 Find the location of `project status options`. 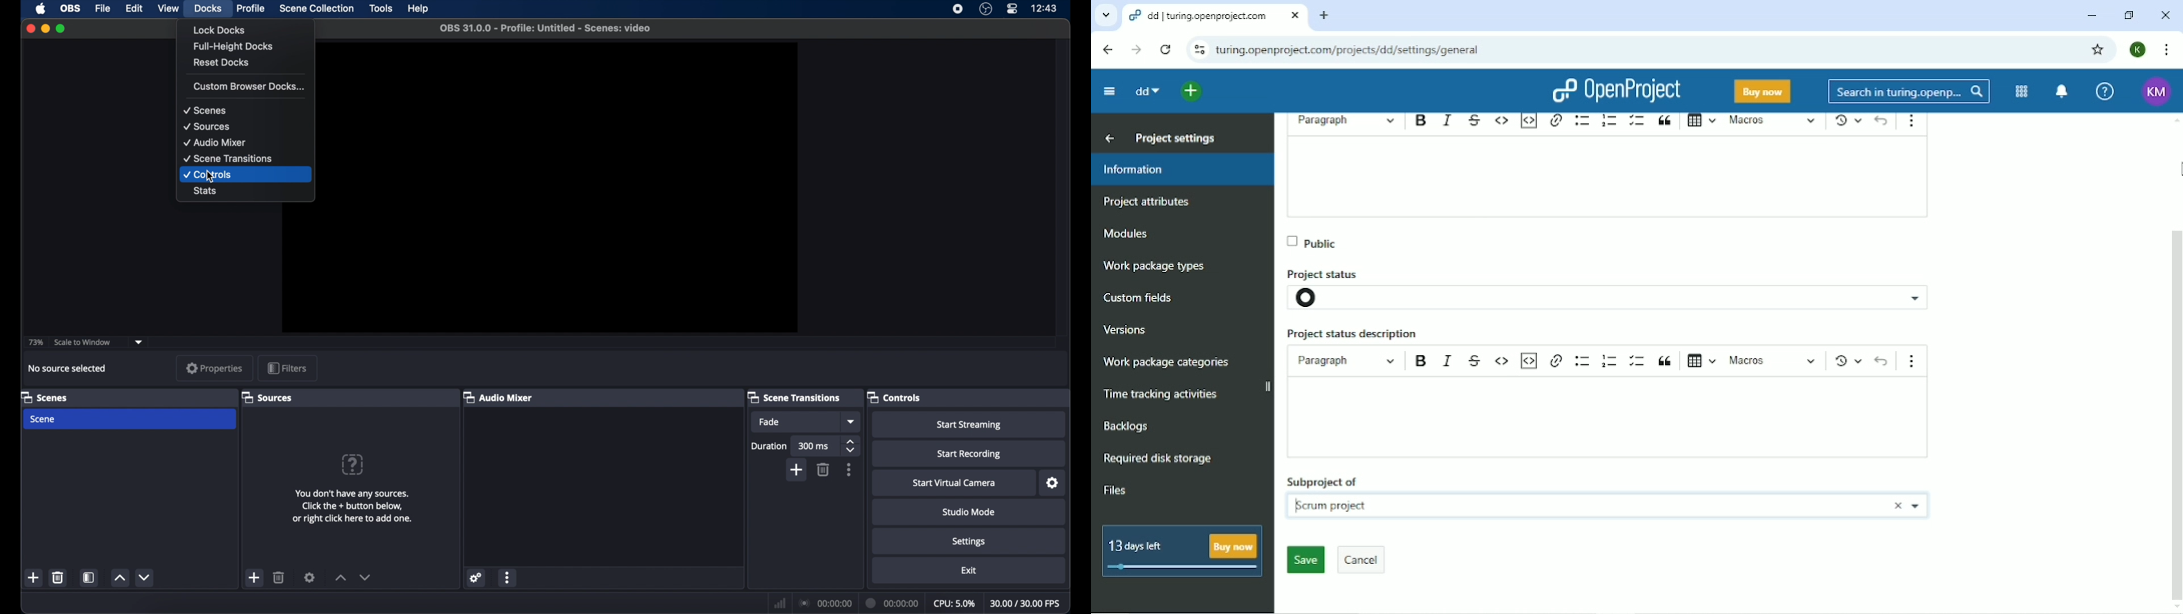

project status options is located at coordinates (1906, 298).